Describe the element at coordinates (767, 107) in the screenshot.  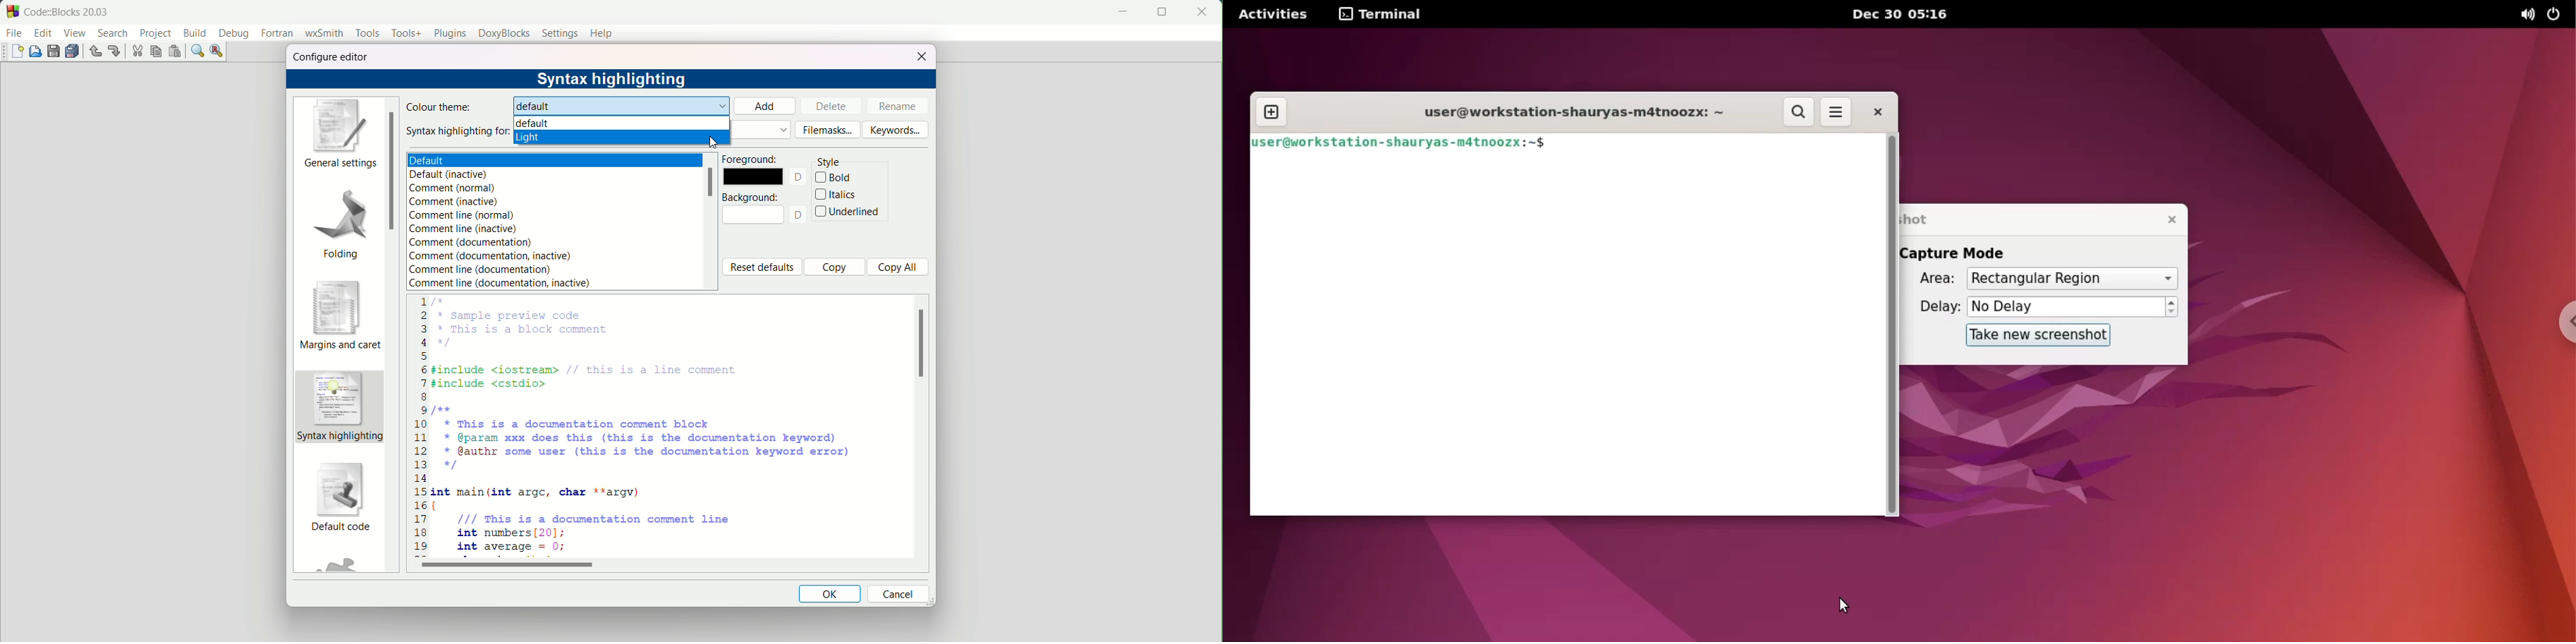
I see `add` at that location.